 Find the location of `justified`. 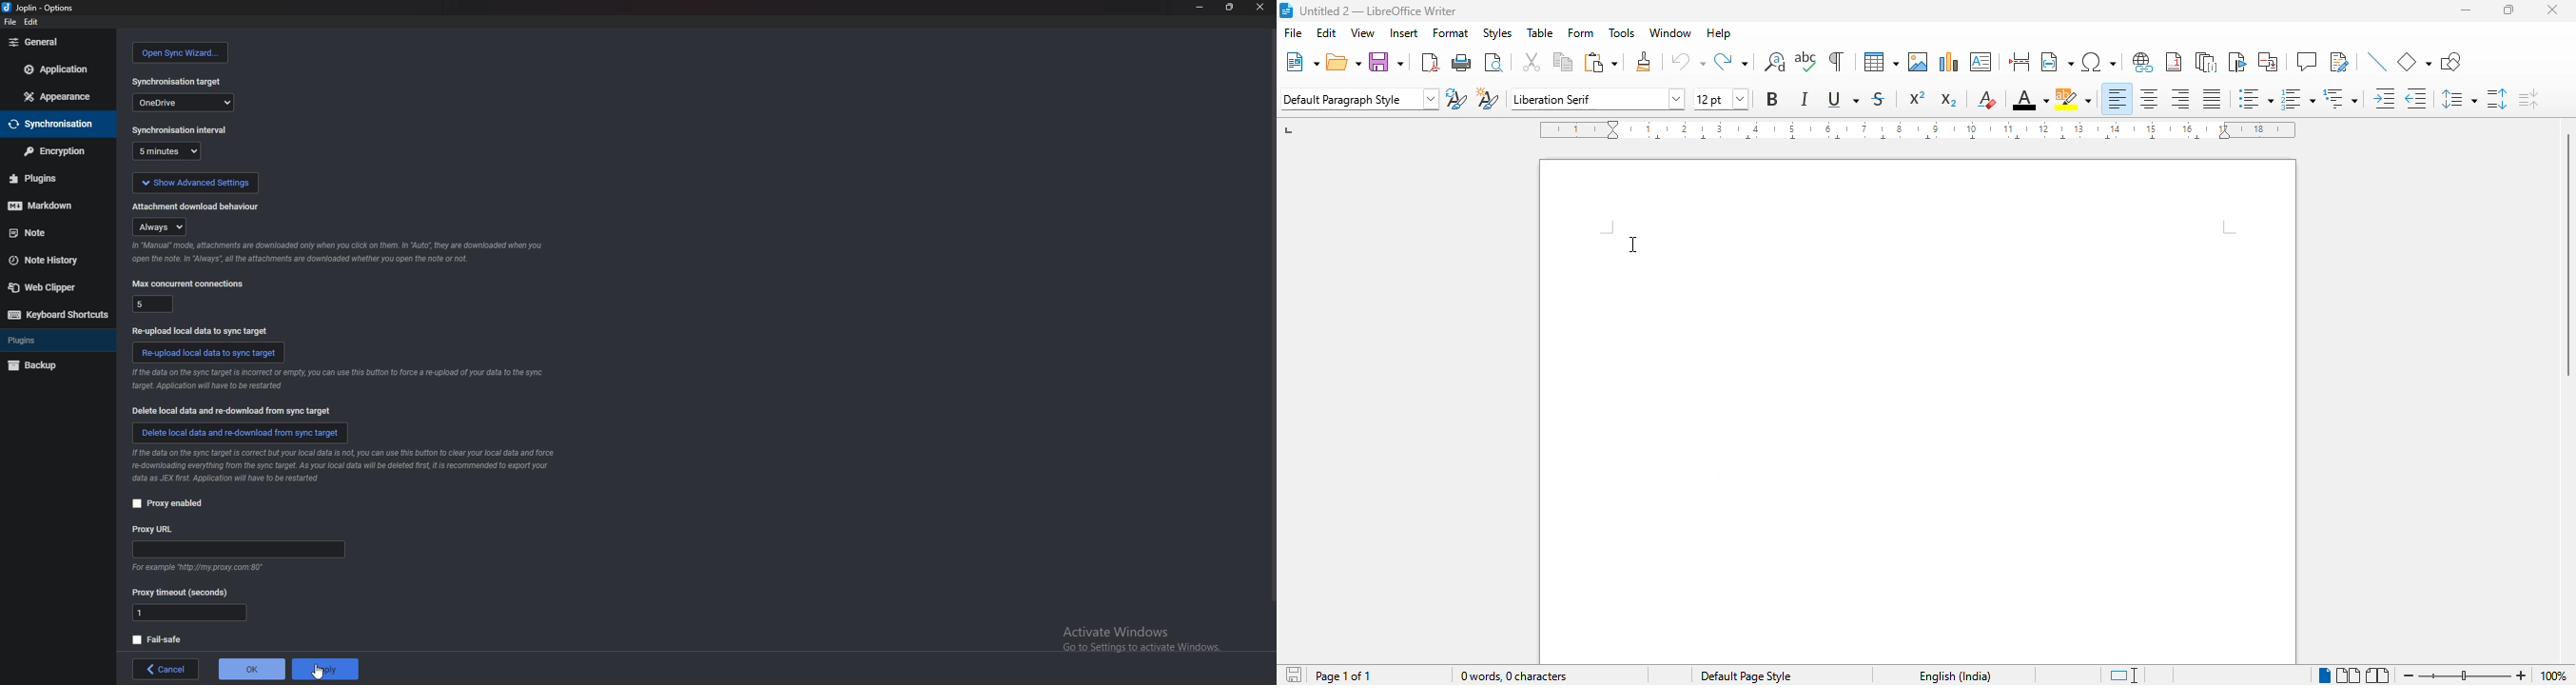

justified is located at coordinates (2212, 99).